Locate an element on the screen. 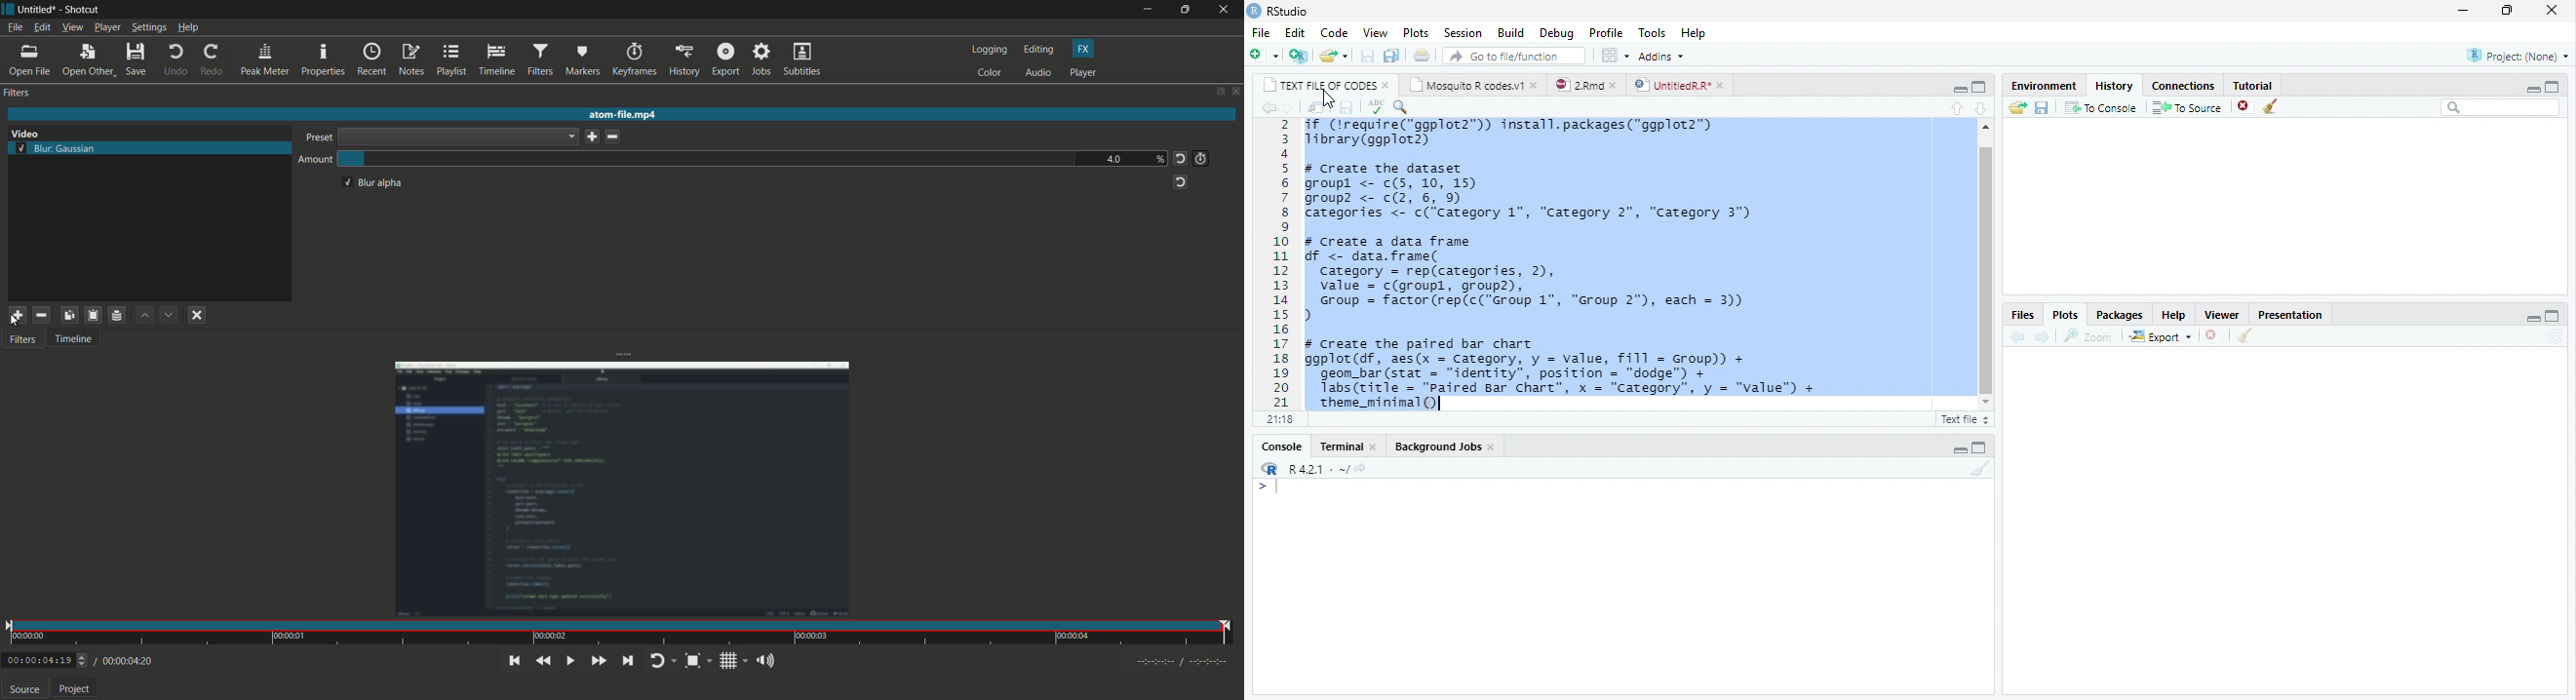 This screenshot has height=700, width=2576. maximize is located at coordinates (2556, 87).